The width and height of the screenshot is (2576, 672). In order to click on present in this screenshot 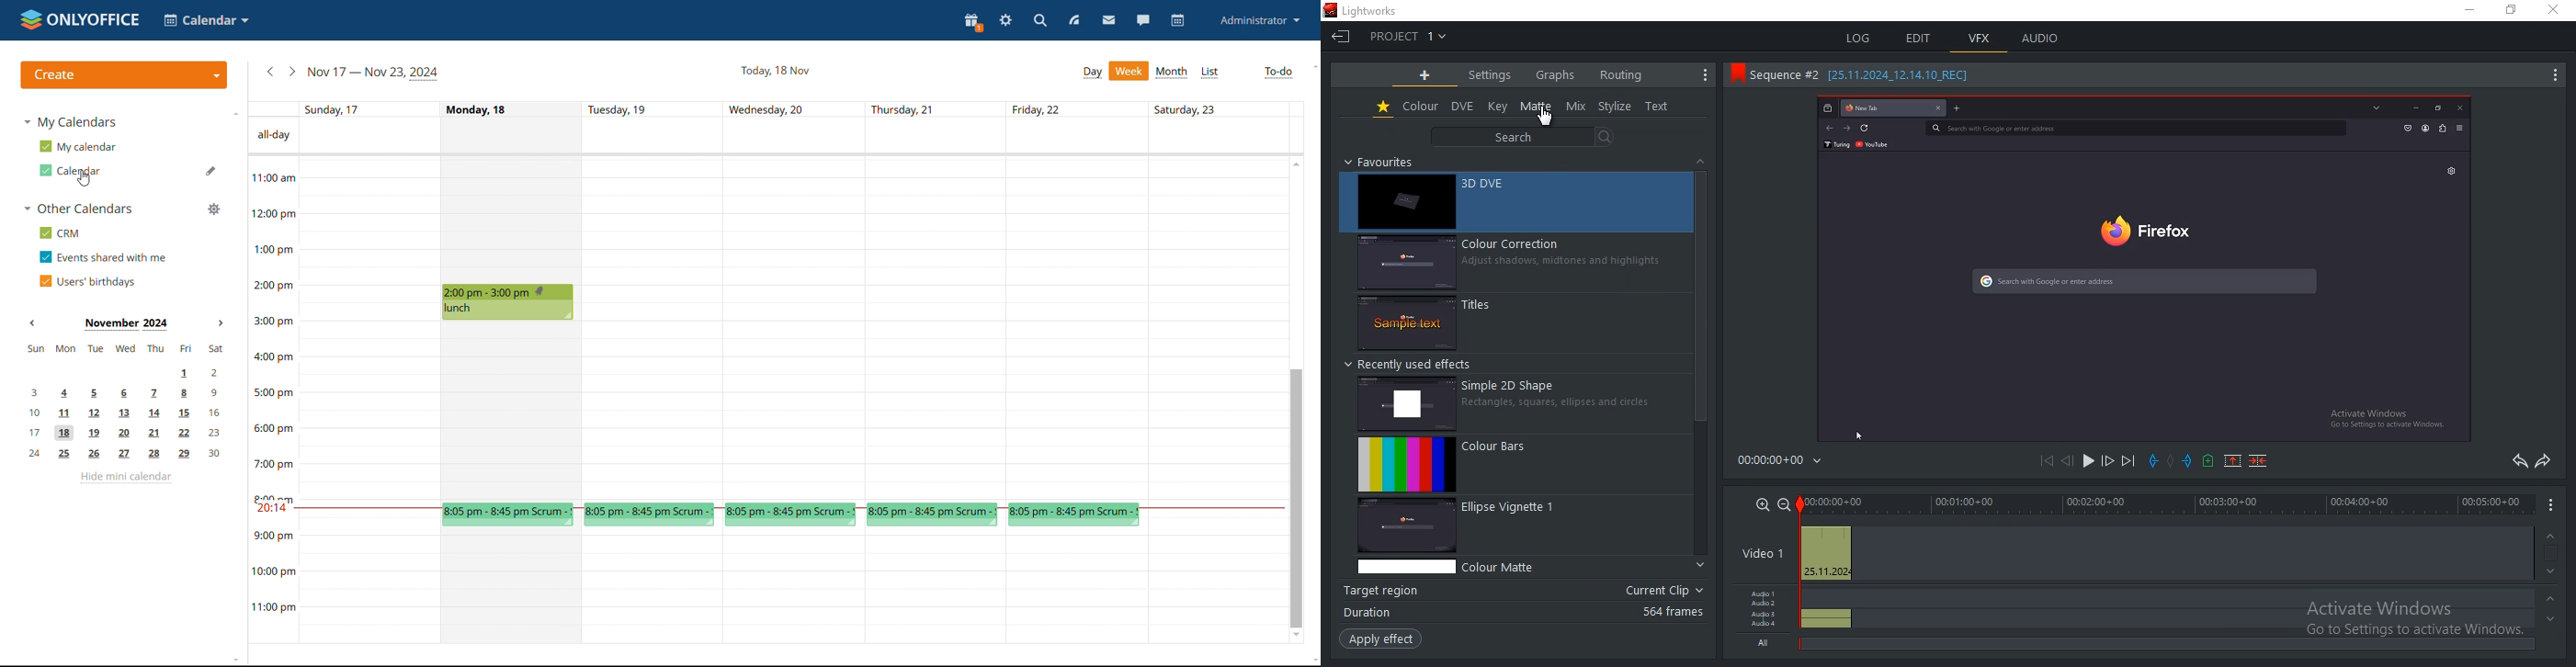, I will do `click(973, 23)`.